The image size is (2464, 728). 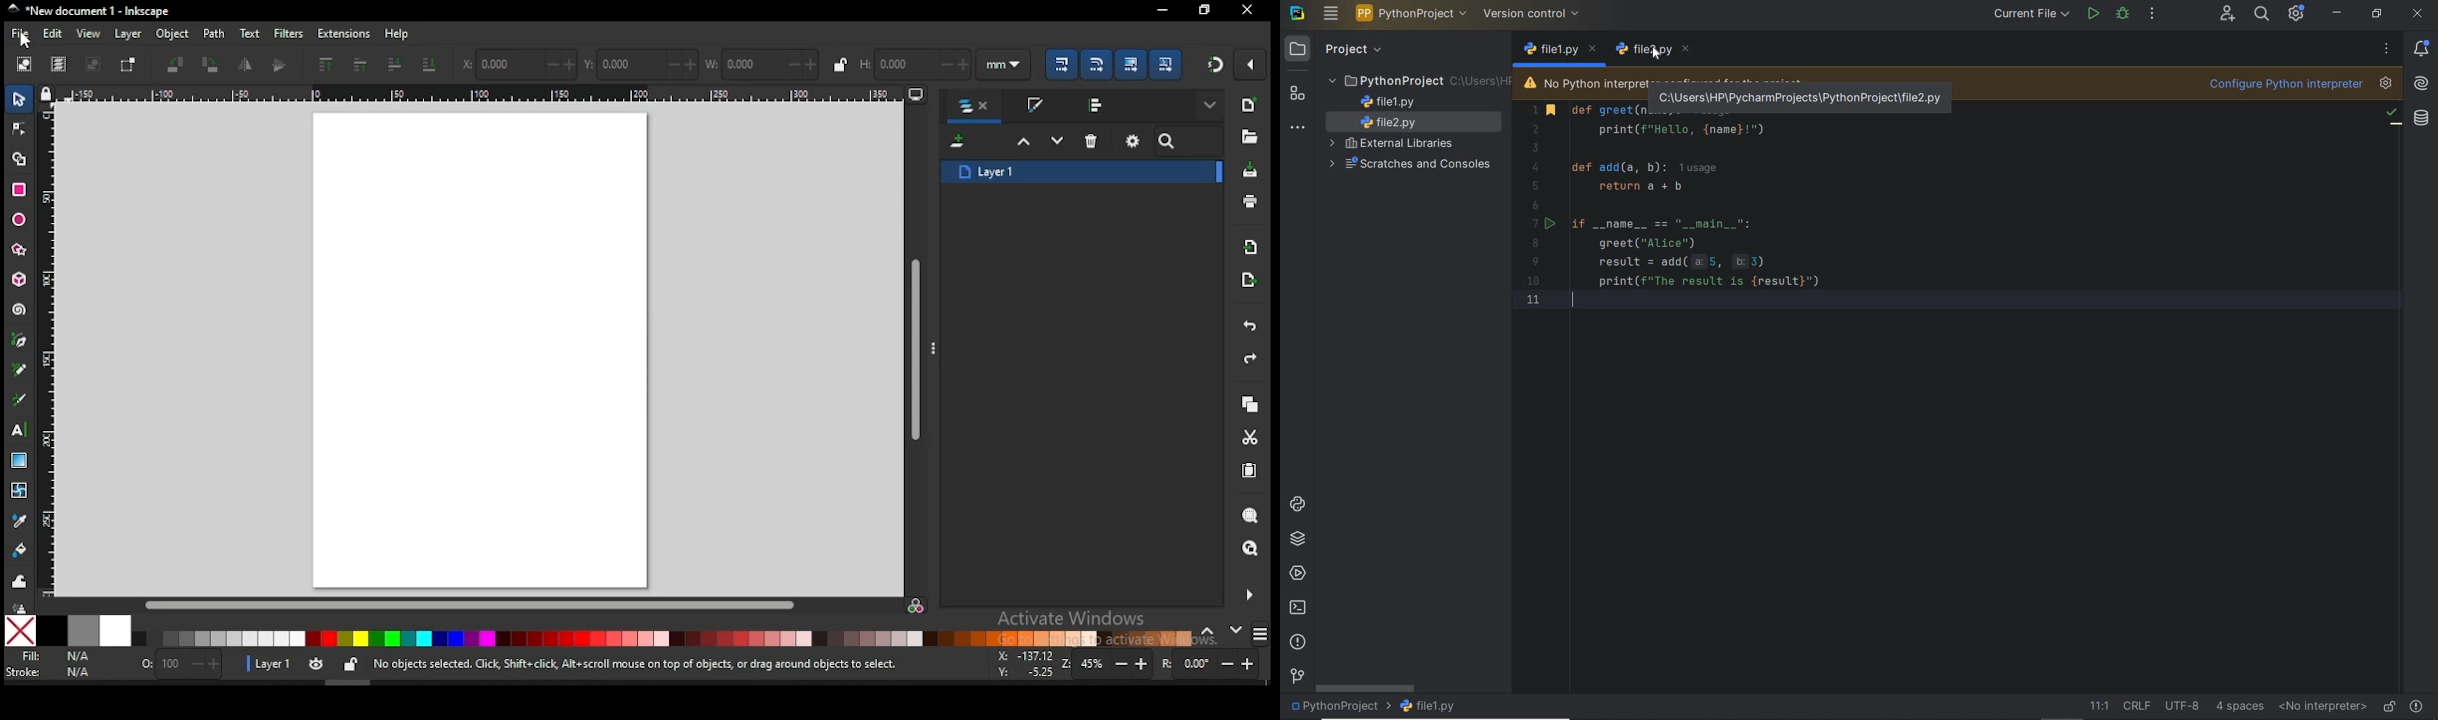 What do you see at coordinates (1252, 64) in the screenshot?
I see `snap options` at bounding box center [1252, 64].